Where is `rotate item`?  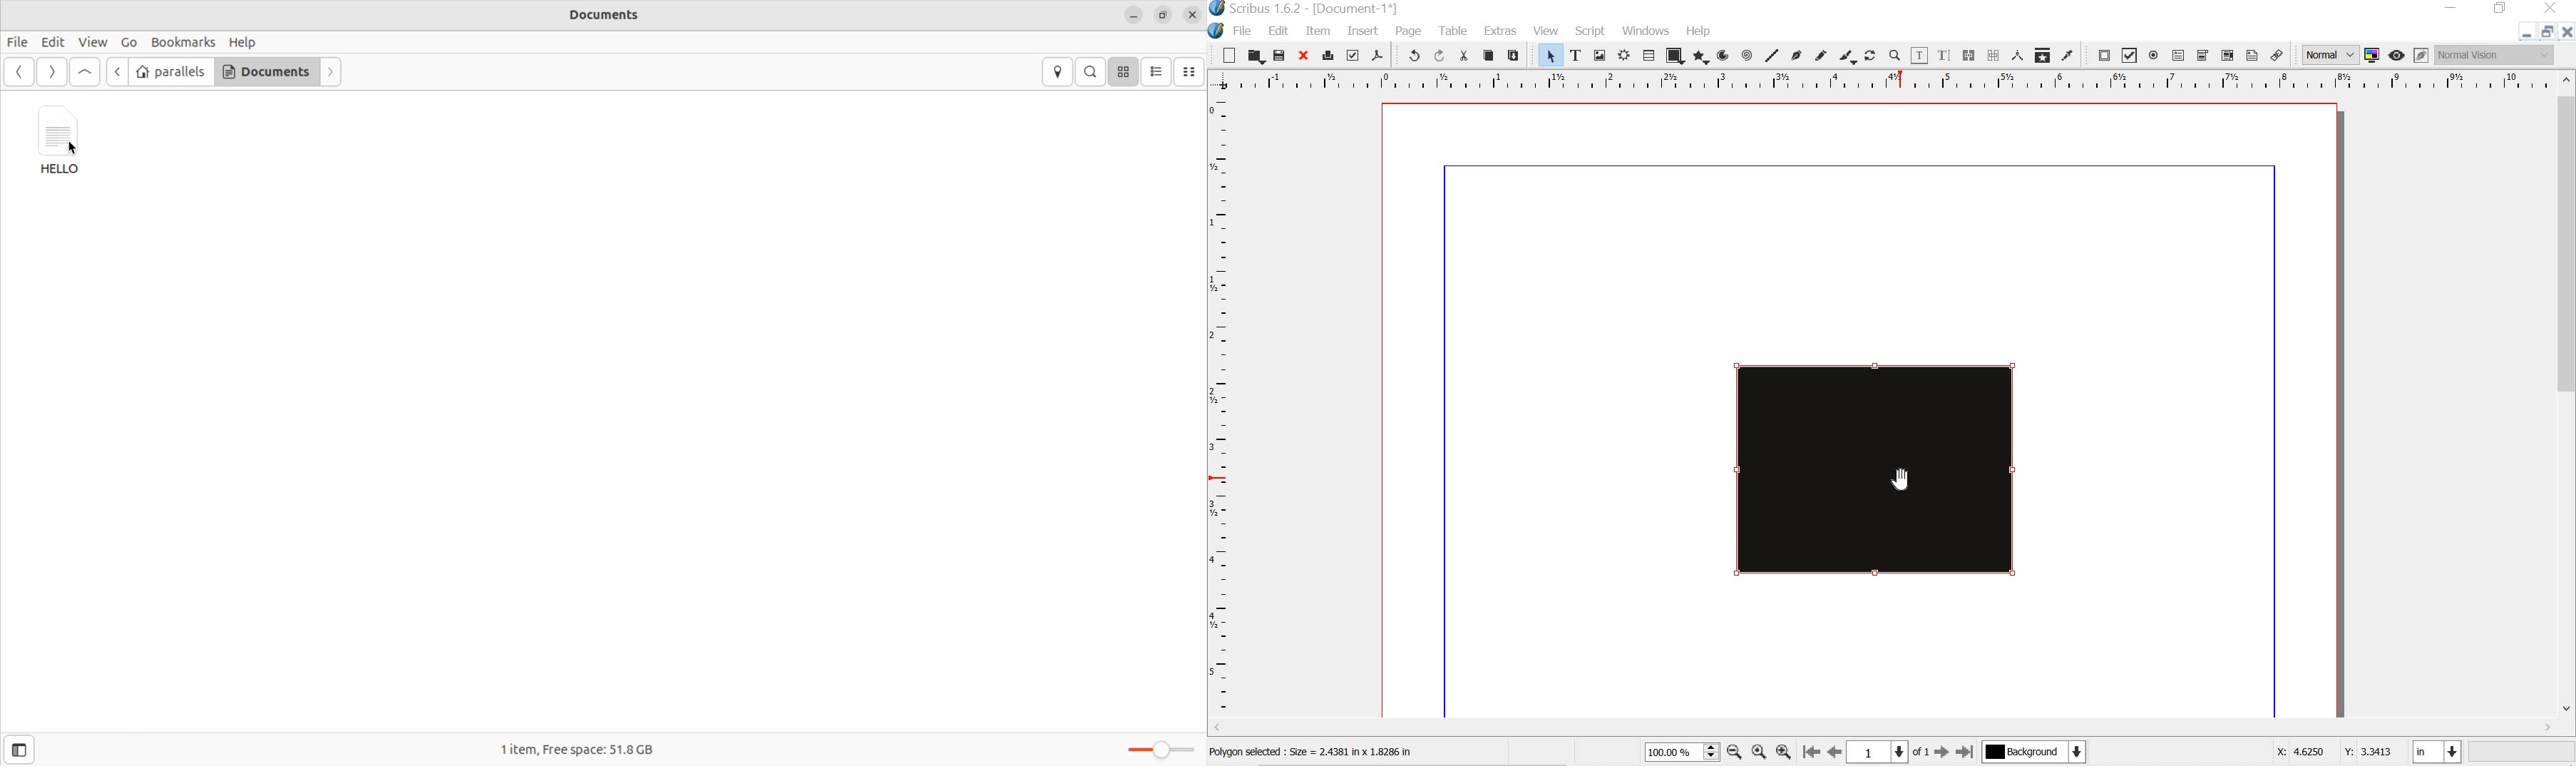 rotate item is located at coordinates (1869, 56).